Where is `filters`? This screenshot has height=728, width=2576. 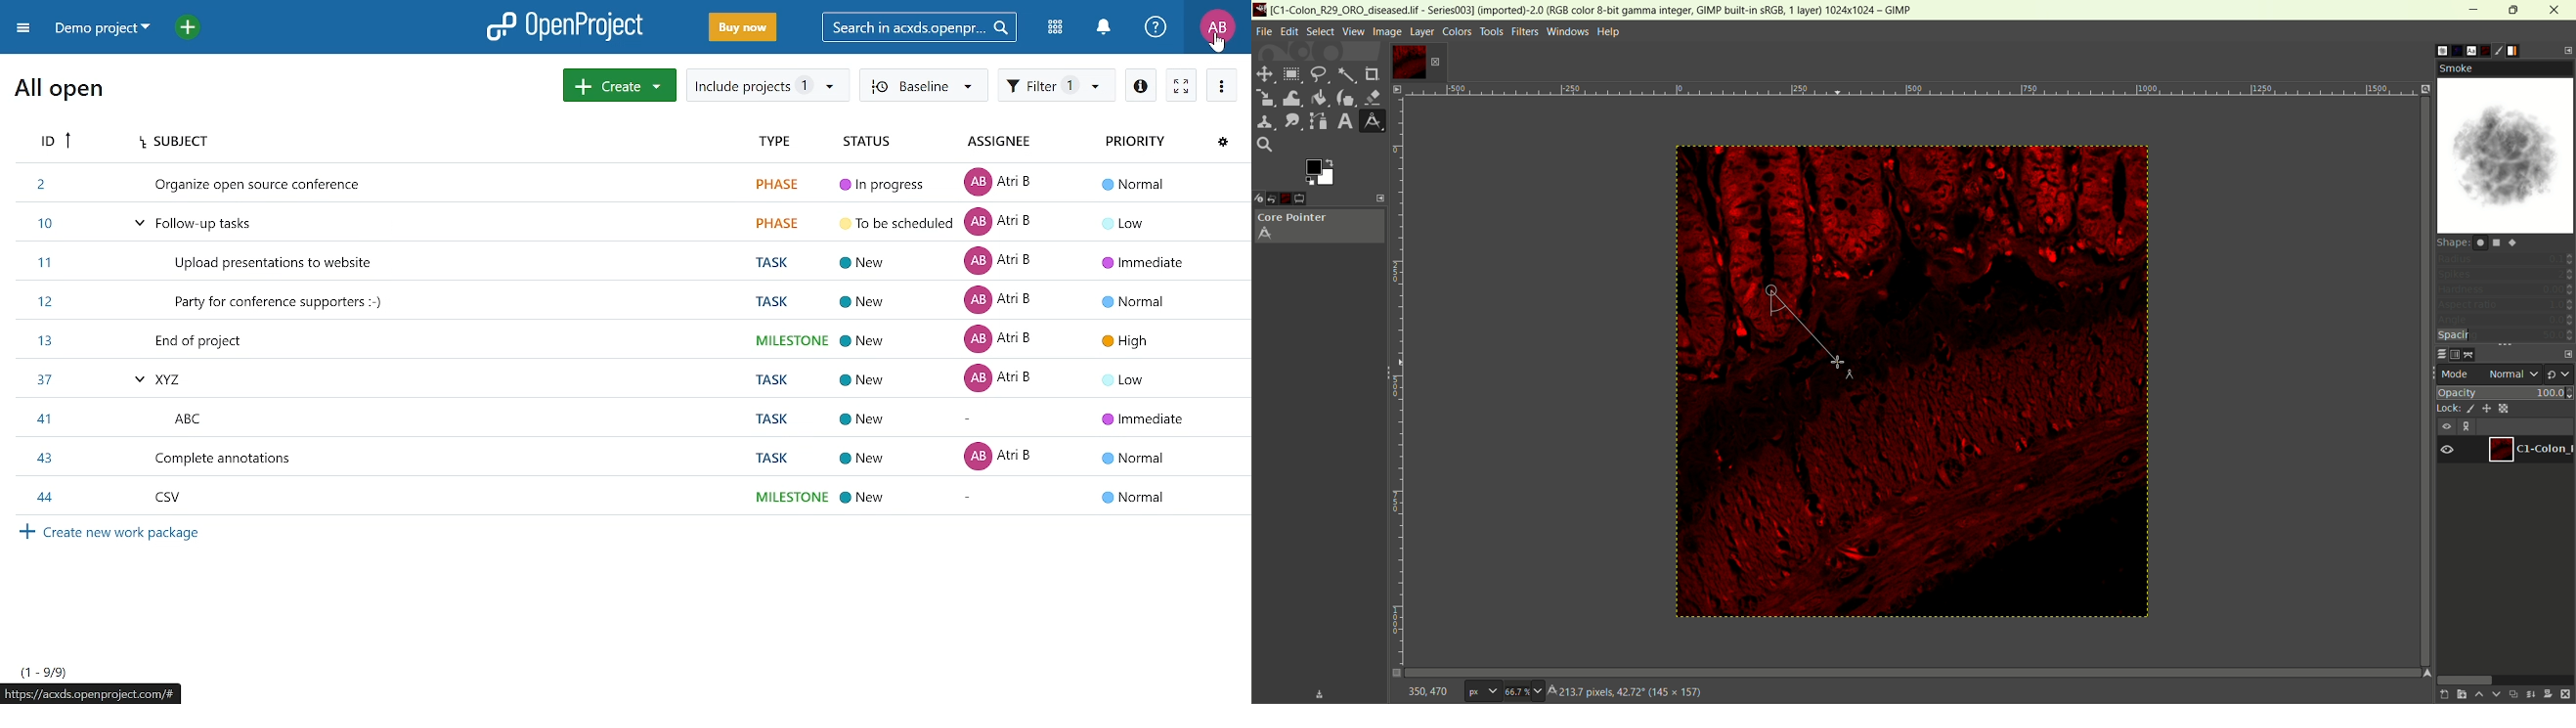
filters is located at coordinates (1525, 32).